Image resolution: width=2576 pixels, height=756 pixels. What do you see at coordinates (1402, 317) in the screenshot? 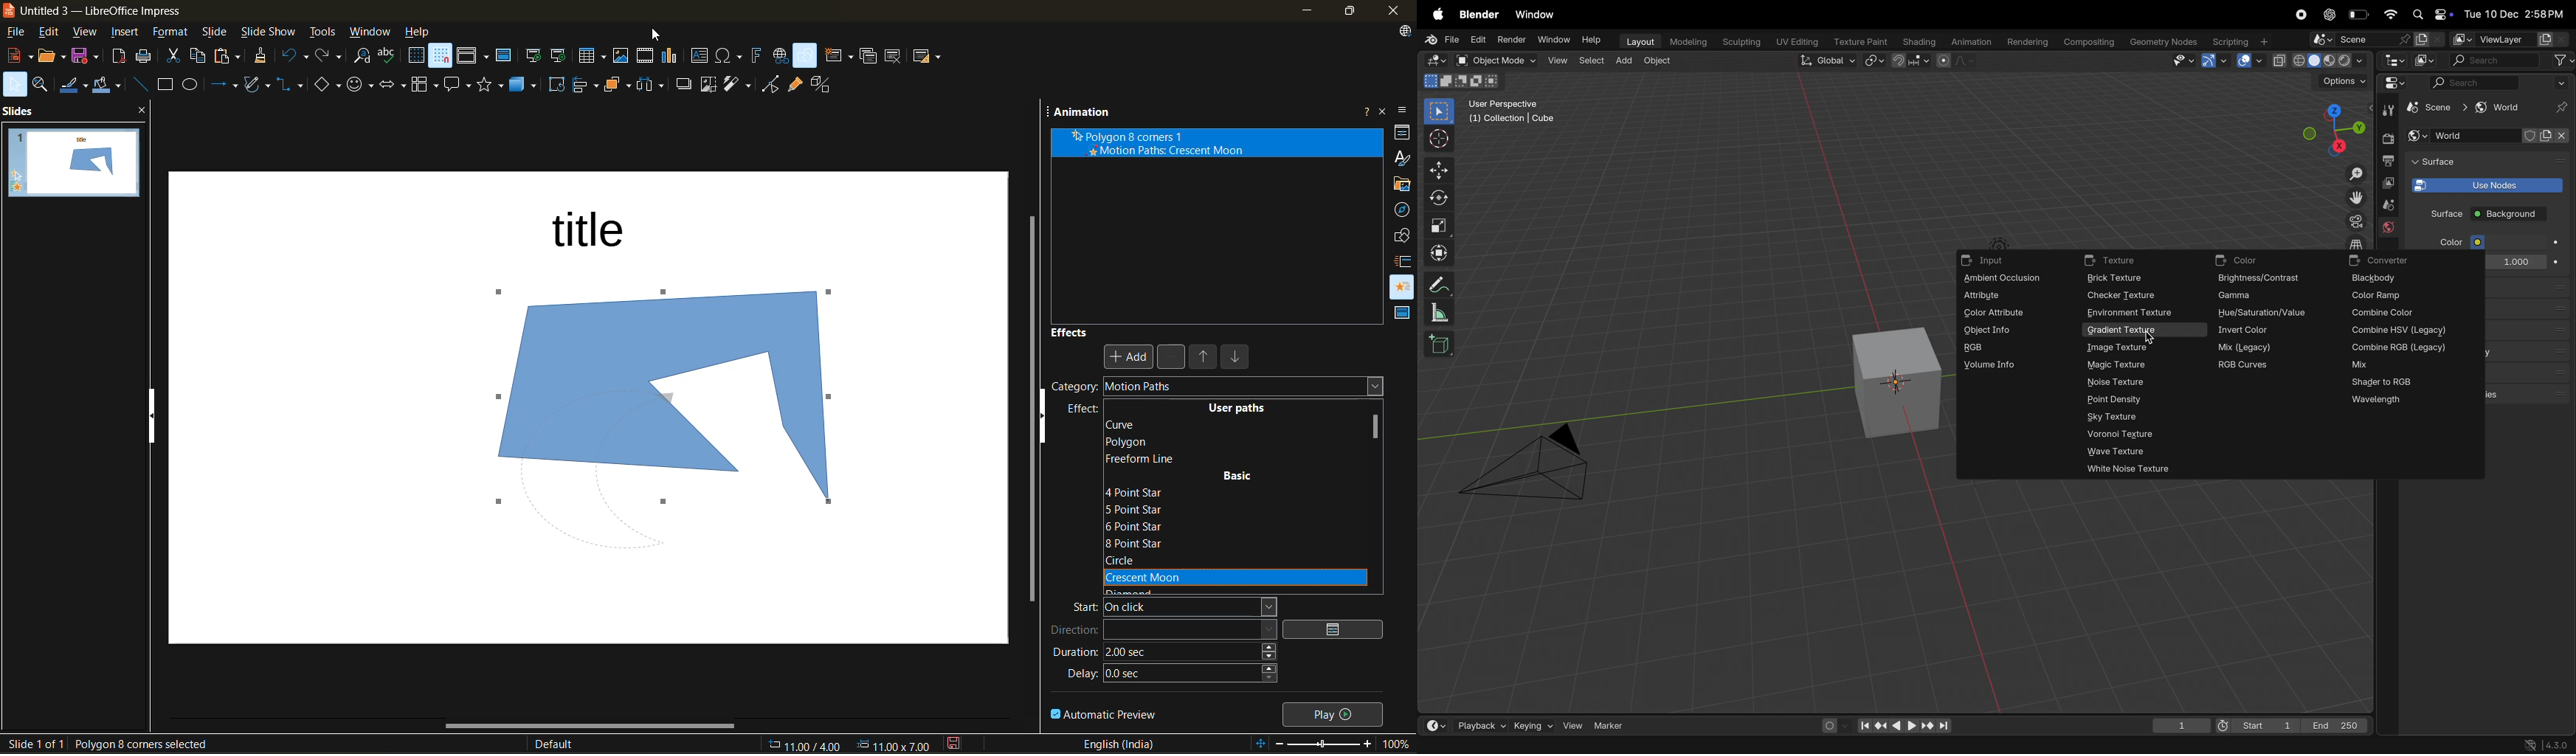
I see `master slides` at bounding box center [1402, 317].